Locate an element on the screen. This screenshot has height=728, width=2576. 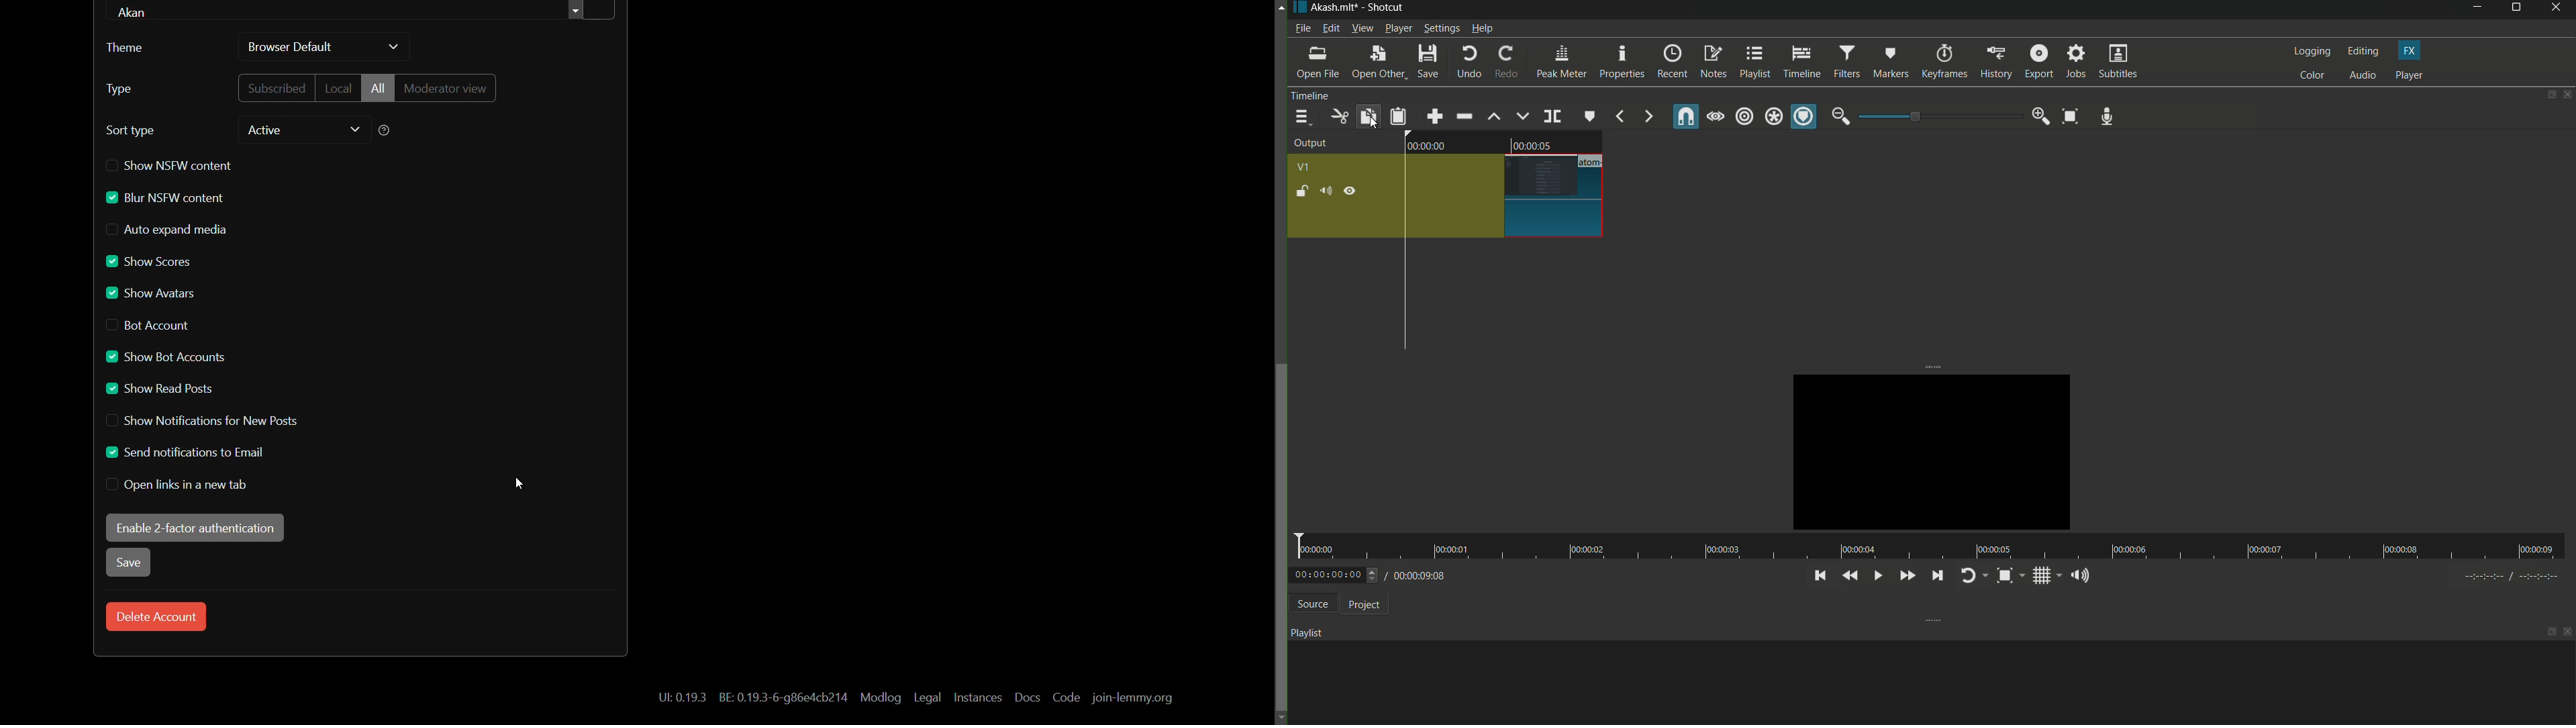
output is located at coordinates (1311, 144).